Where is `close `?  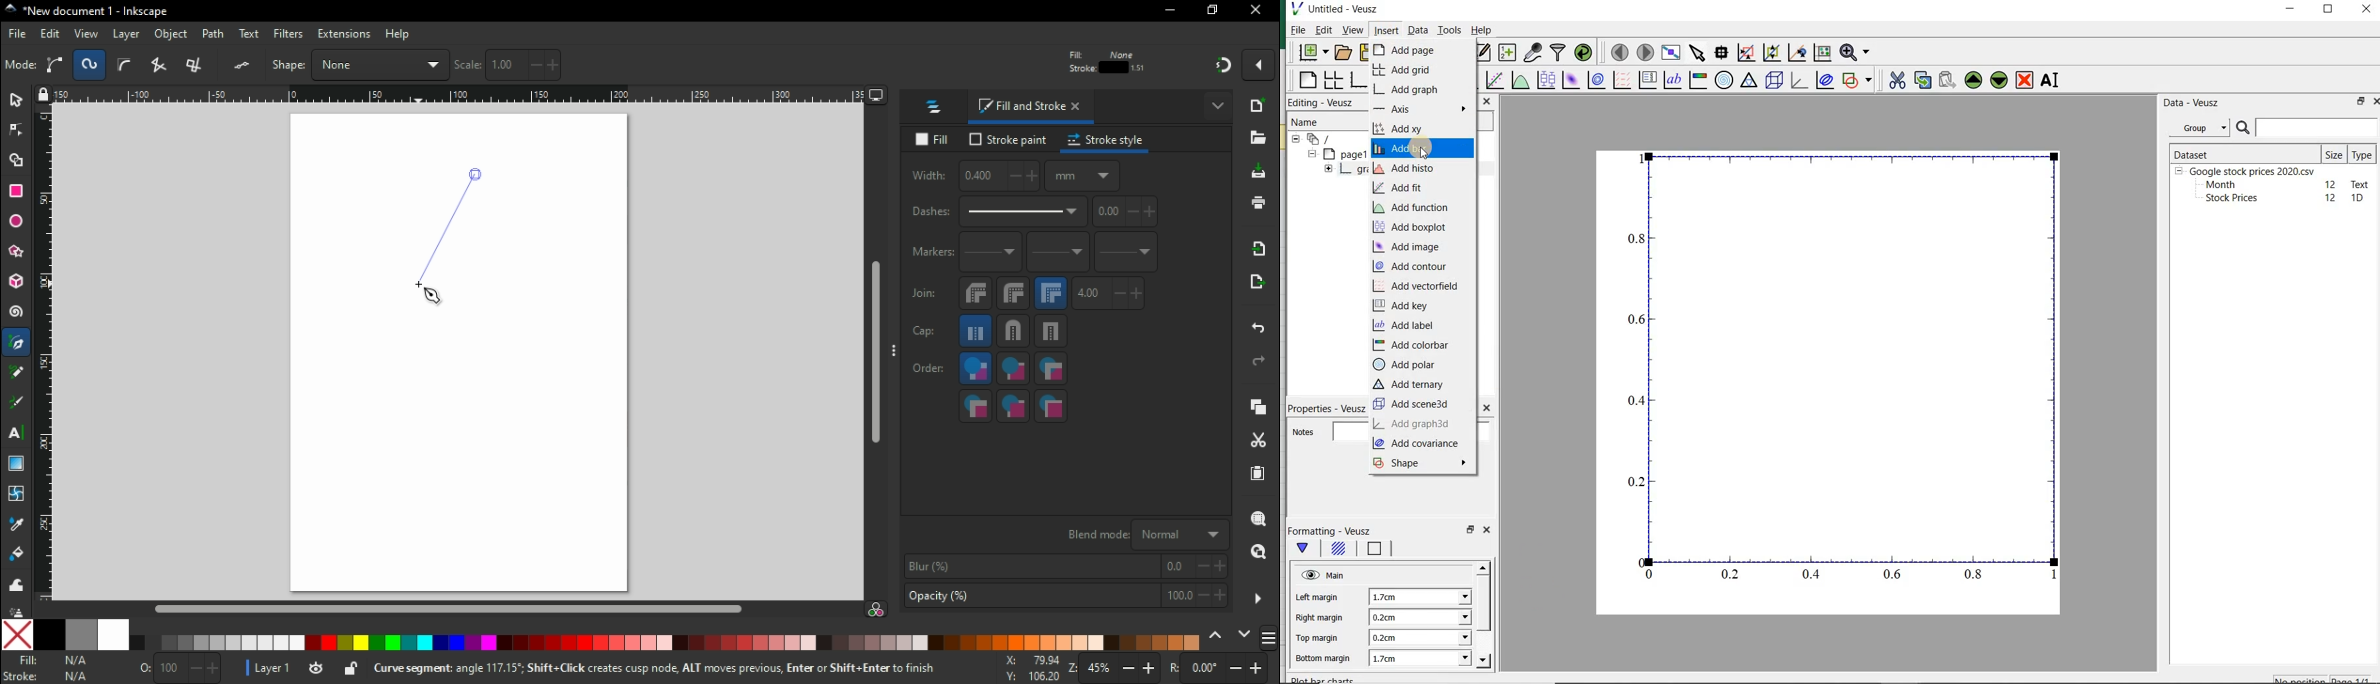
close  is located at coordinates (2380, 102).